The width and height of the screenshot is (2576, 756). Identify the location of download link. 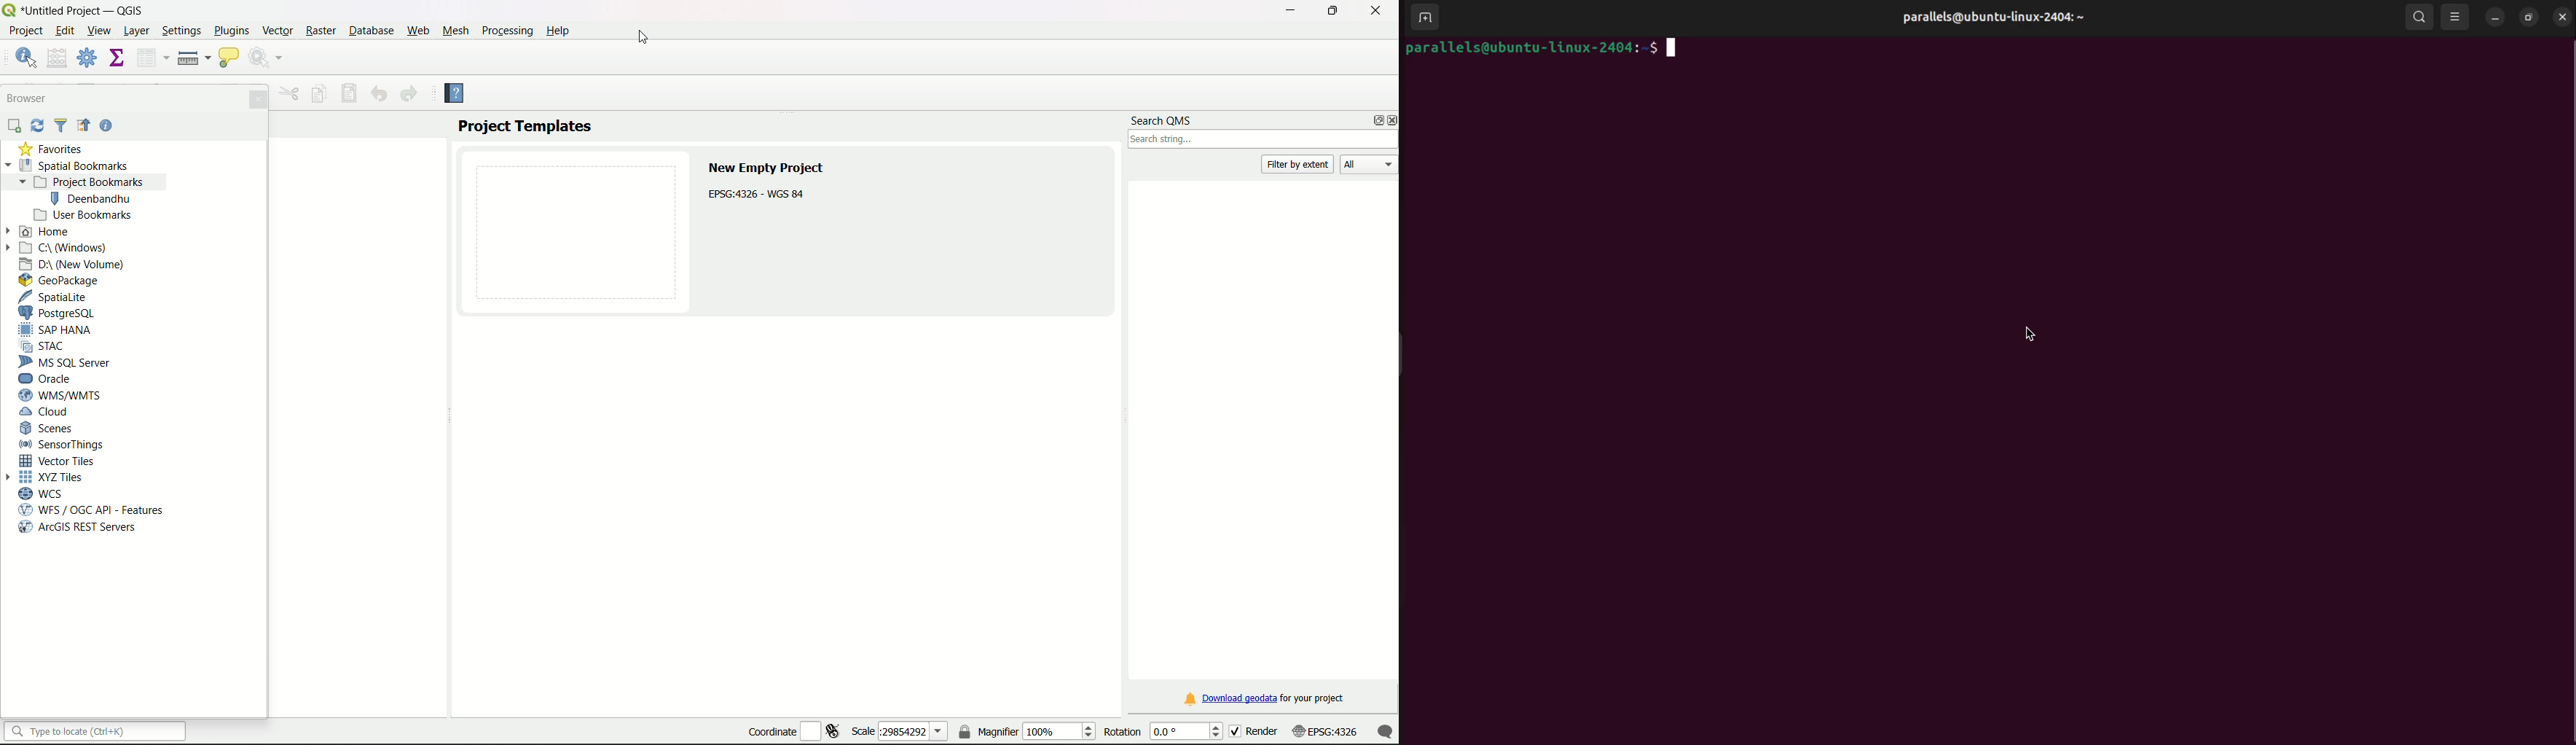
(1264, 698).